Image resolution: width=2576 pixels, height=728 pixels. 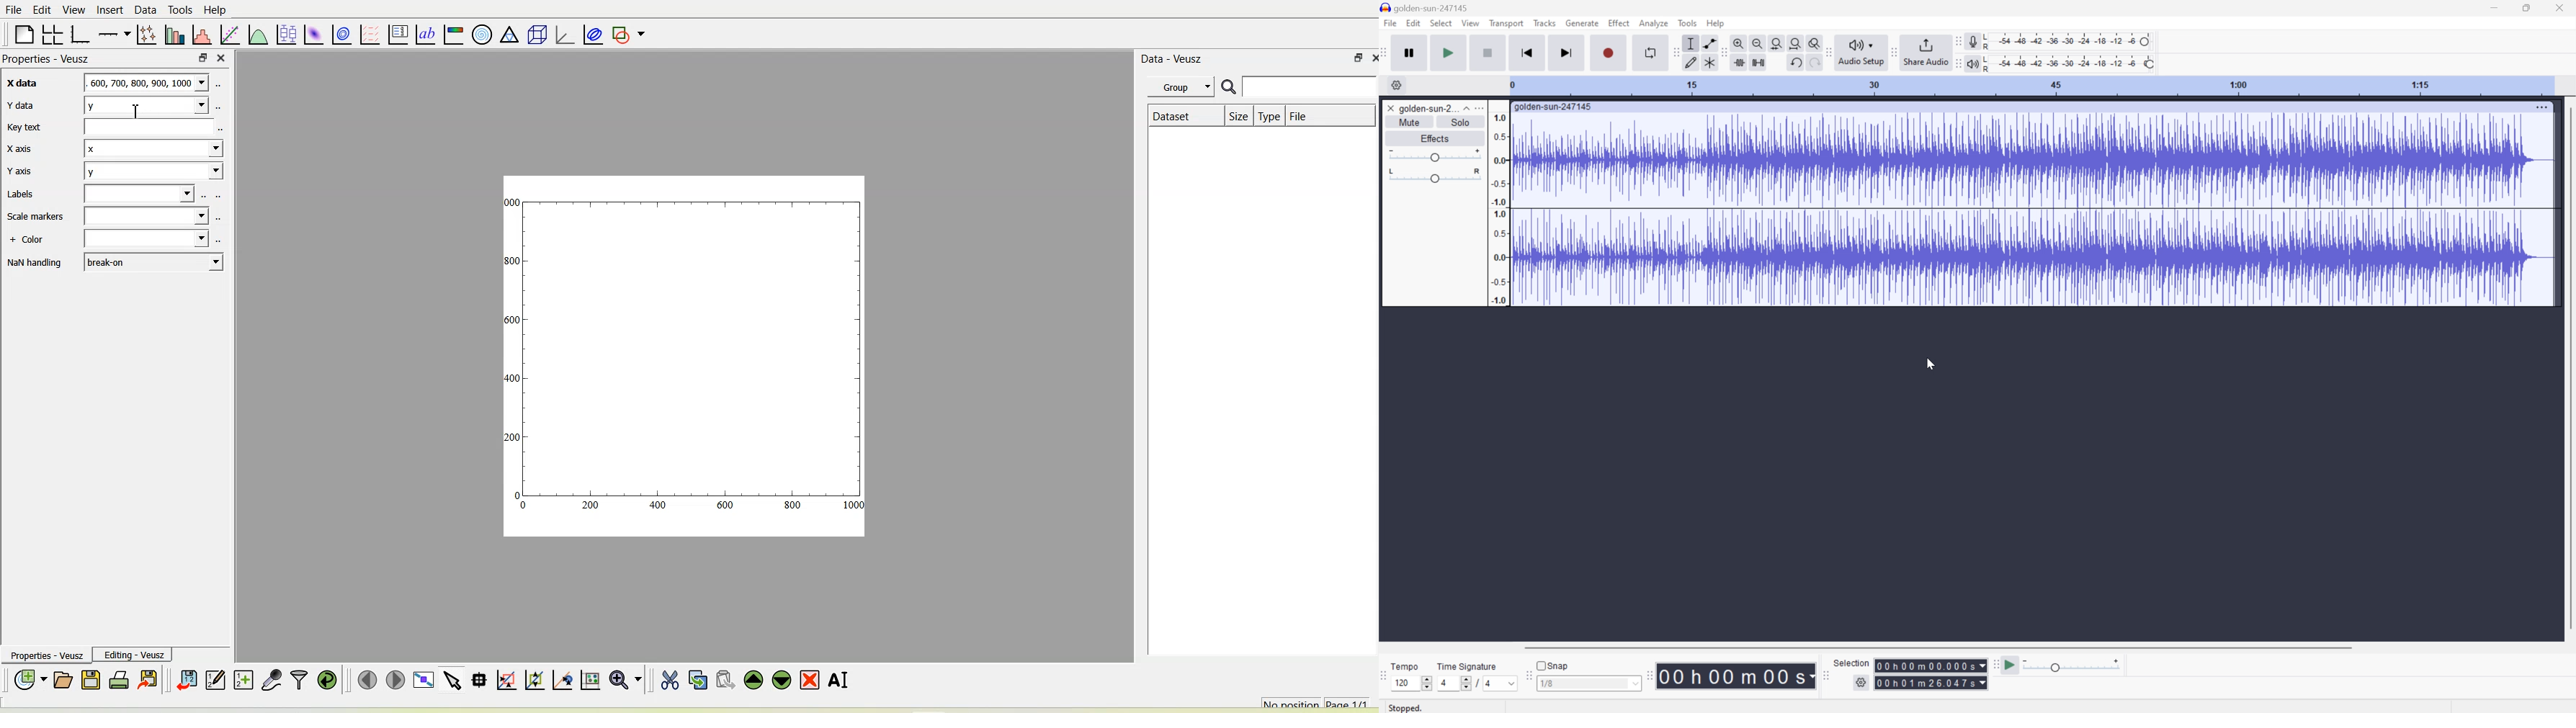 What do you see at coordinates (1434, 154) in the screenshot?
I see `Slider` at bounding box center [1434, 154].